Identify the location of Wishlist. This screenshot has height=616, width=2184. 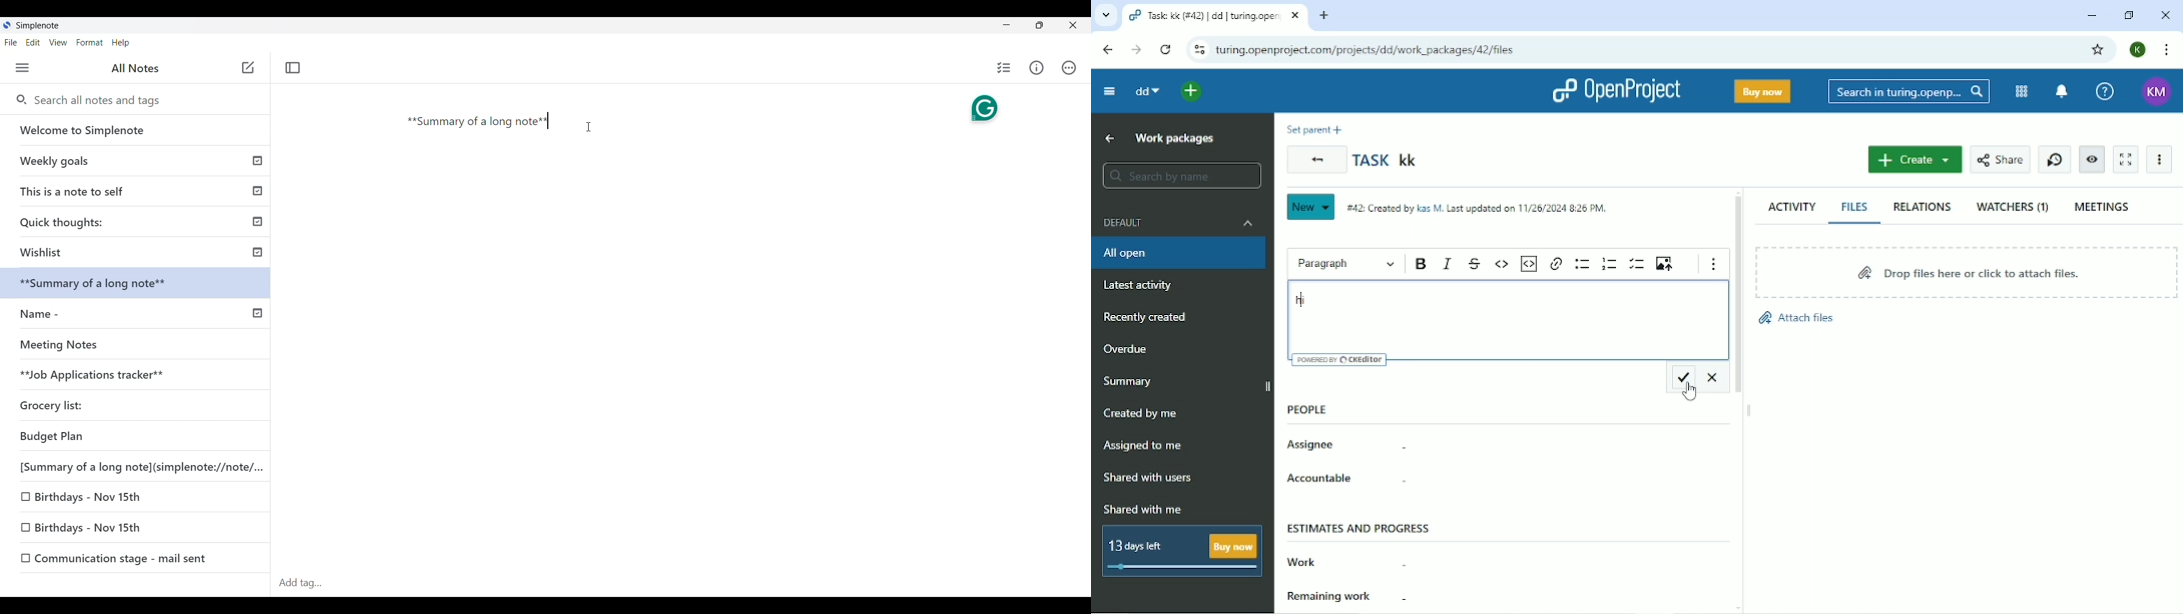
(138, 251).